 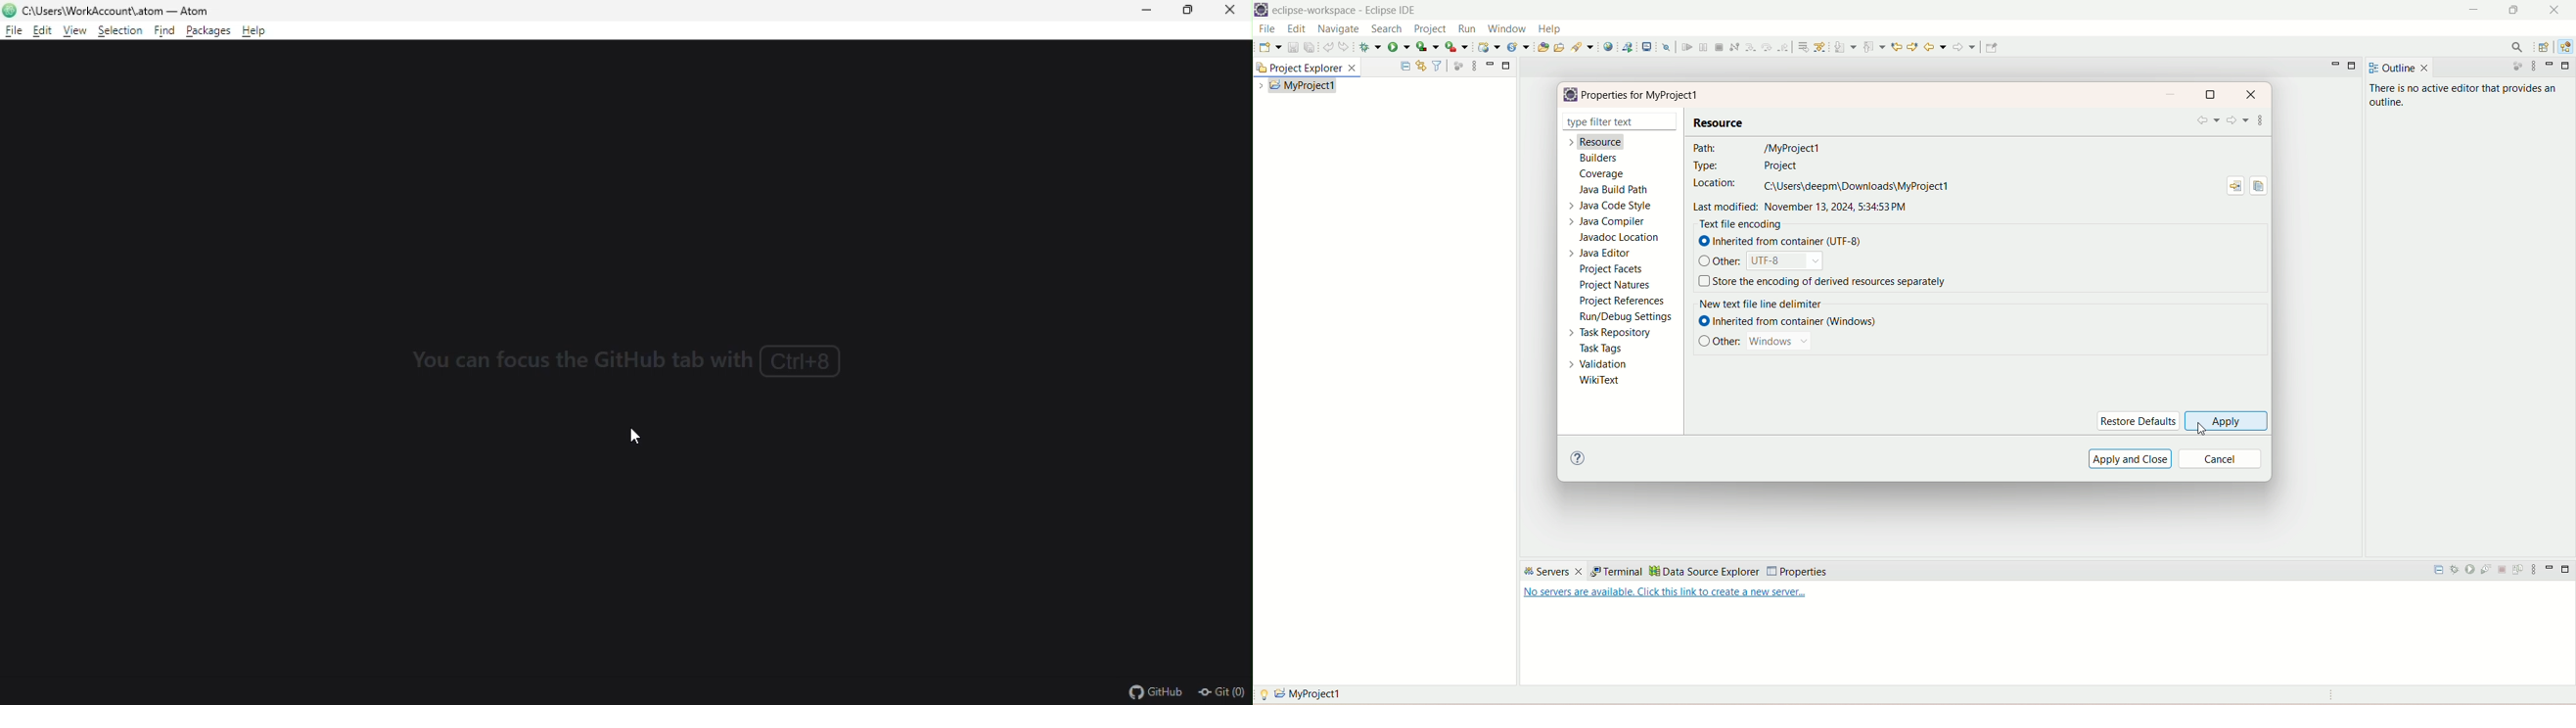 I want to click on search, so click(x=1584, y=47).